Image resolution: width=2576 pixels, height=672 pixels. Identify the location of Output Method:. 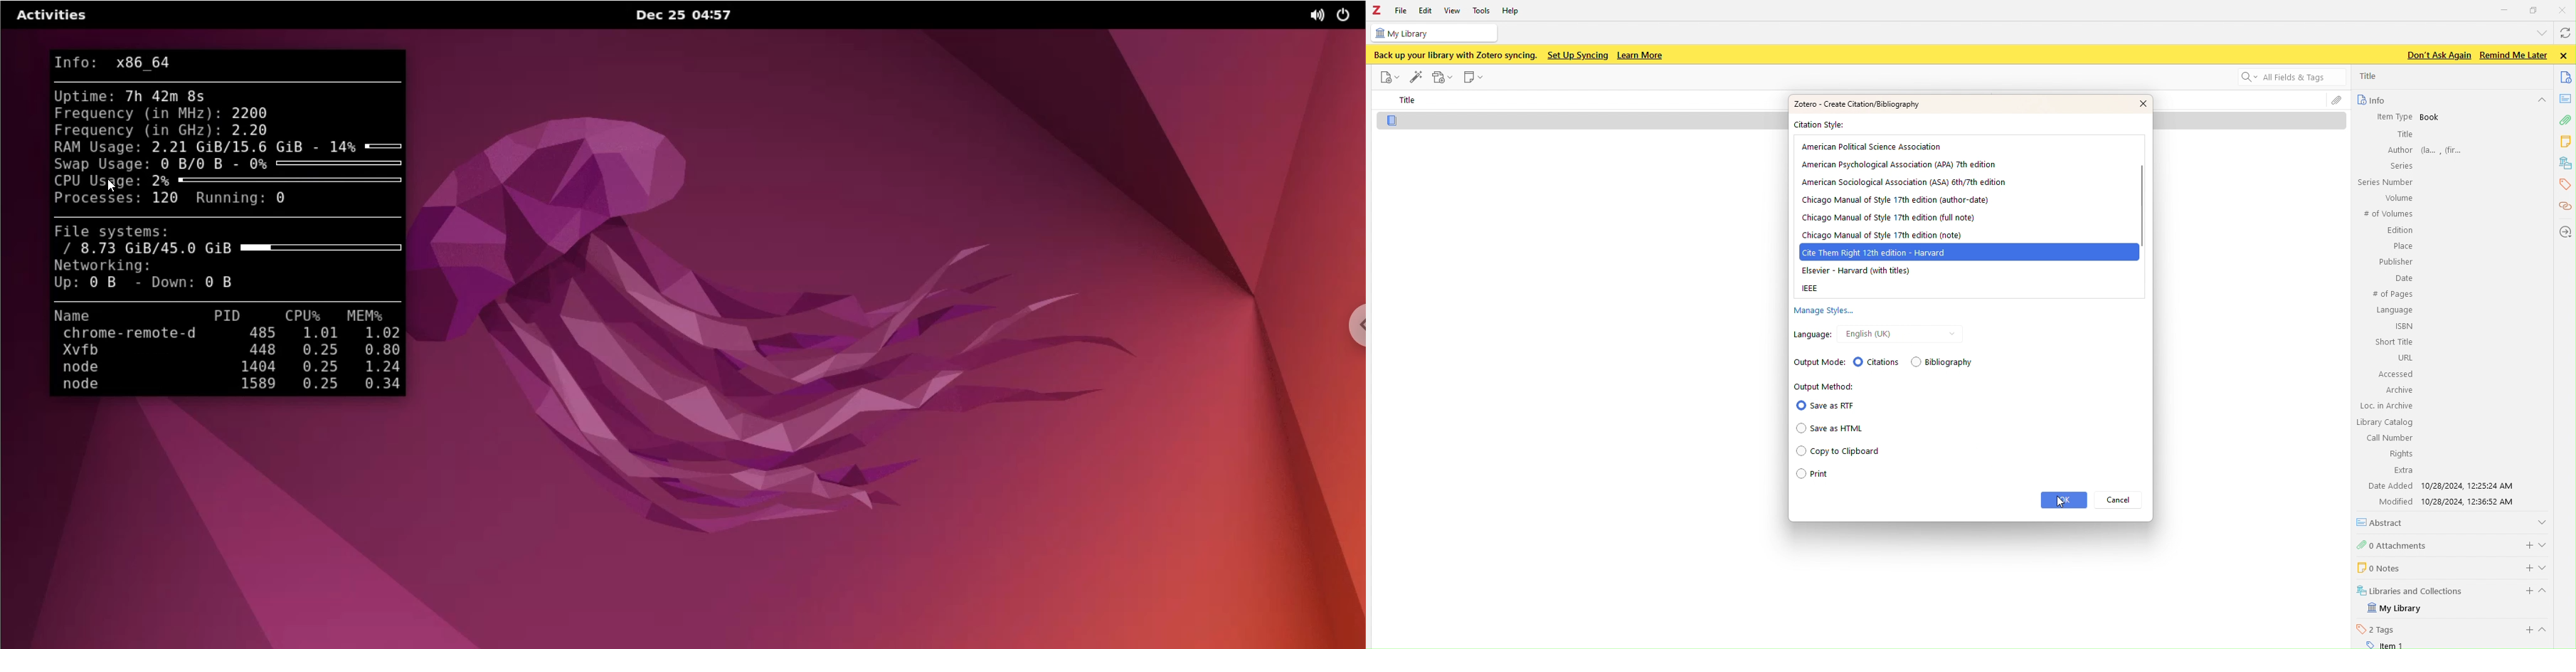
(1825, 386).